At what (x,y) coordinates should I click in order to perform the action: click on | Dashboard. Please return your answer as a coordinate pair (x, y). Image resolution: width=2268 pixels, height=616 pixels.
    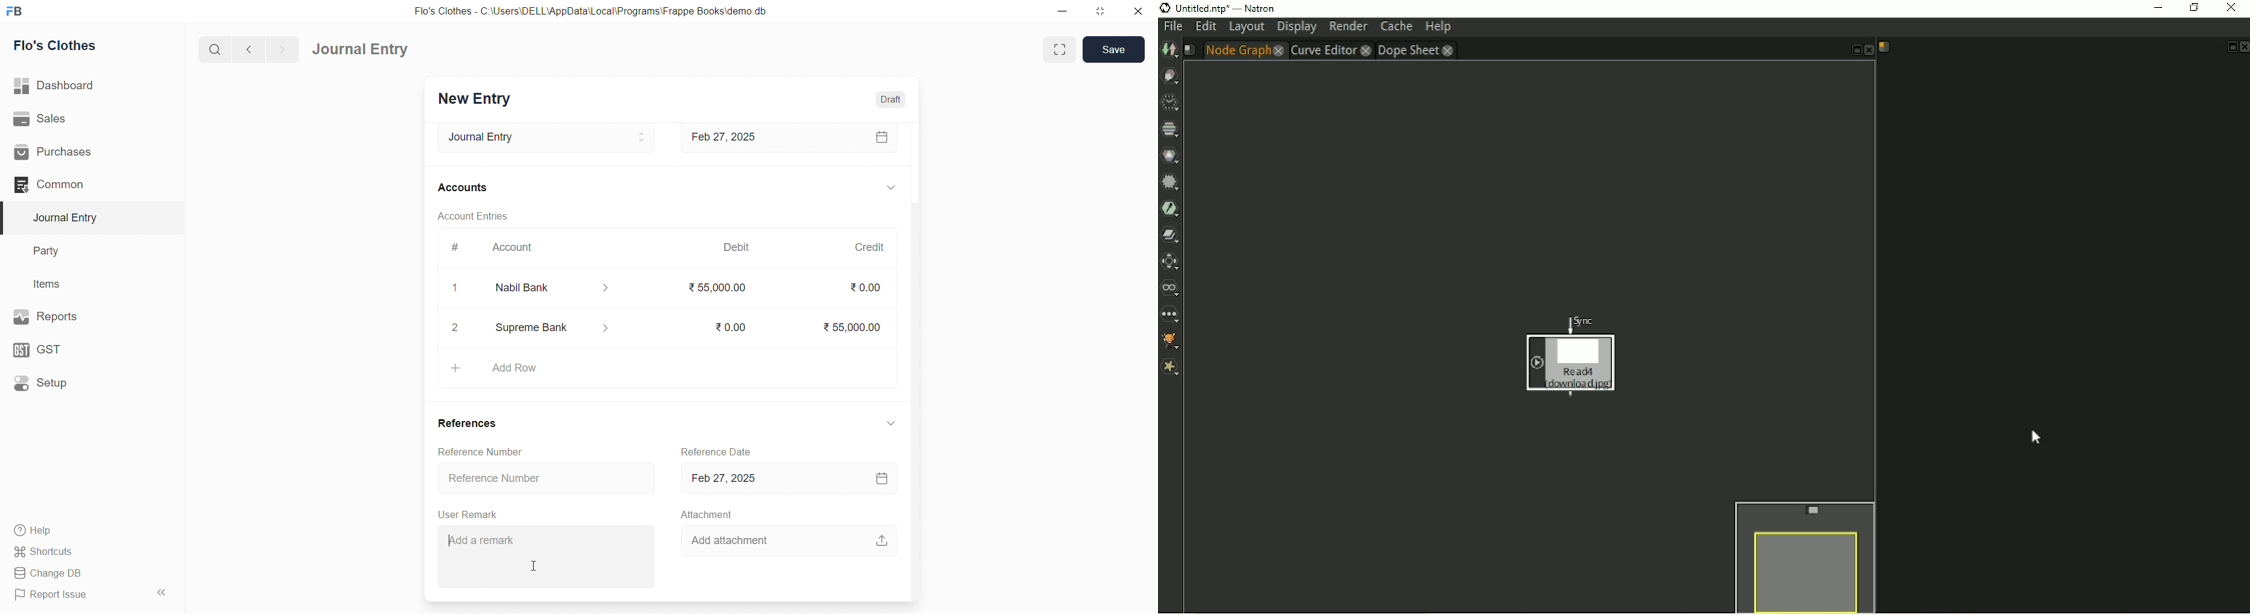
    Looking at the image, I should click on (66, 86).